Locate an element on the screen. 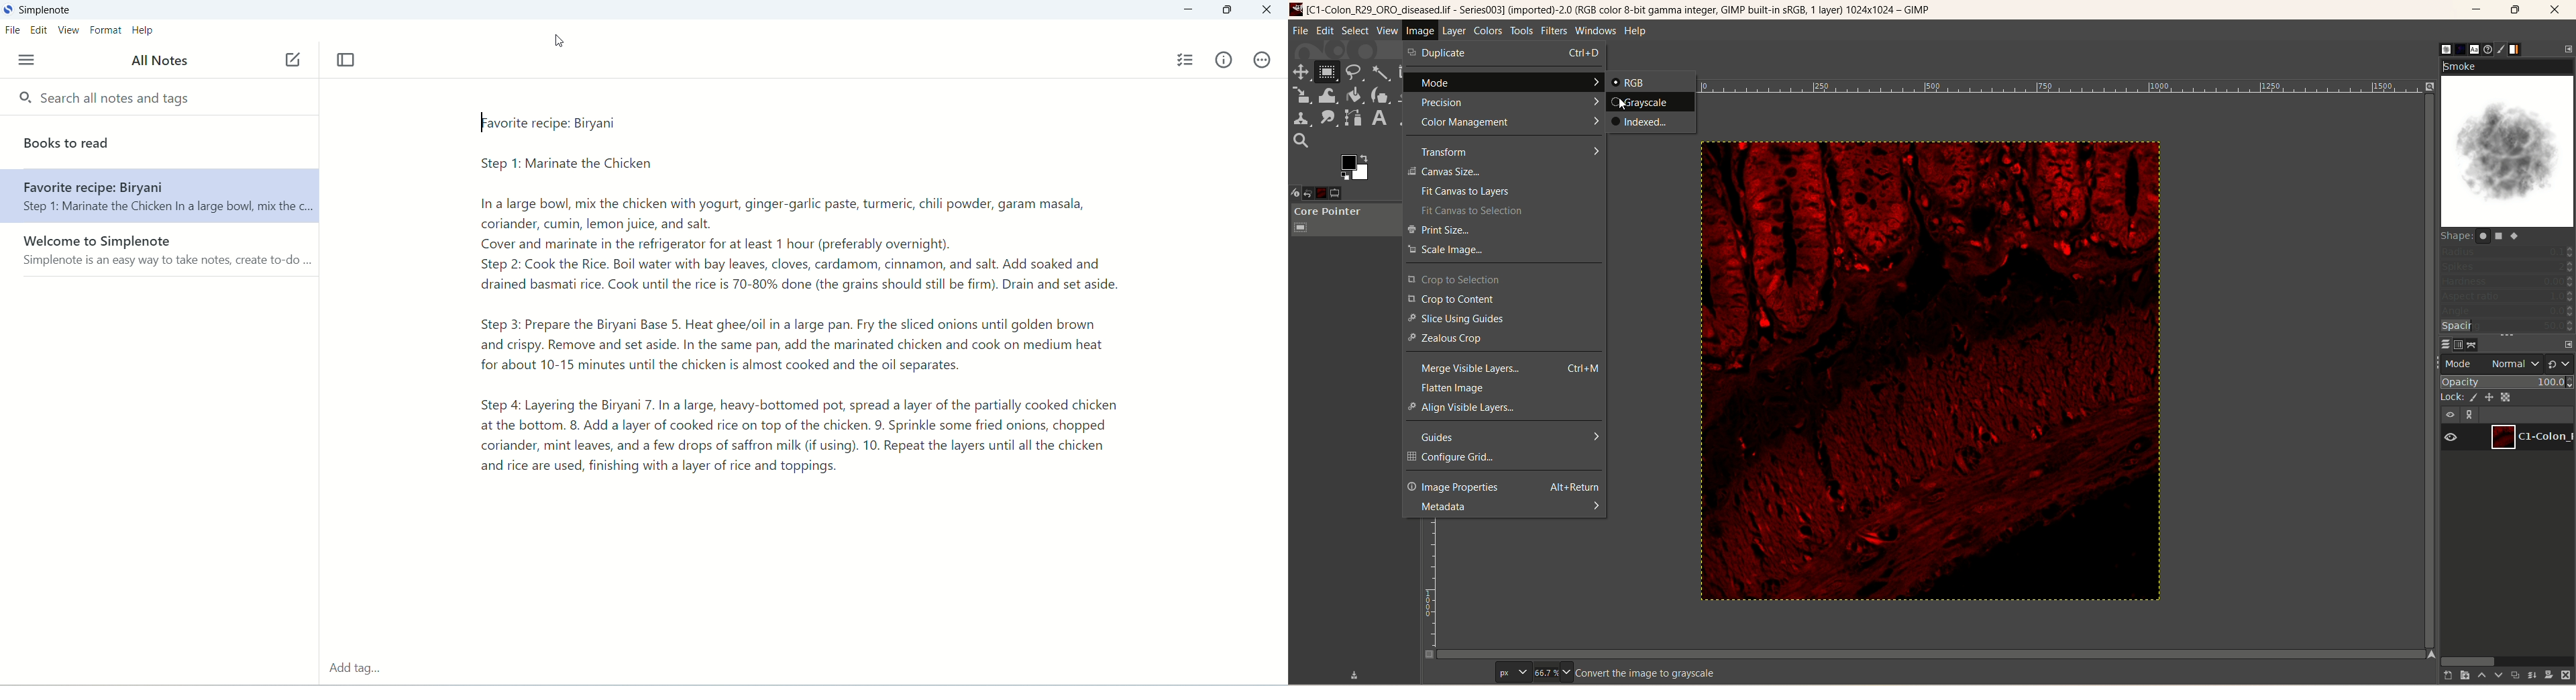 The image size is (2576, 700). layer1 is located at coordinates (2533, 437).